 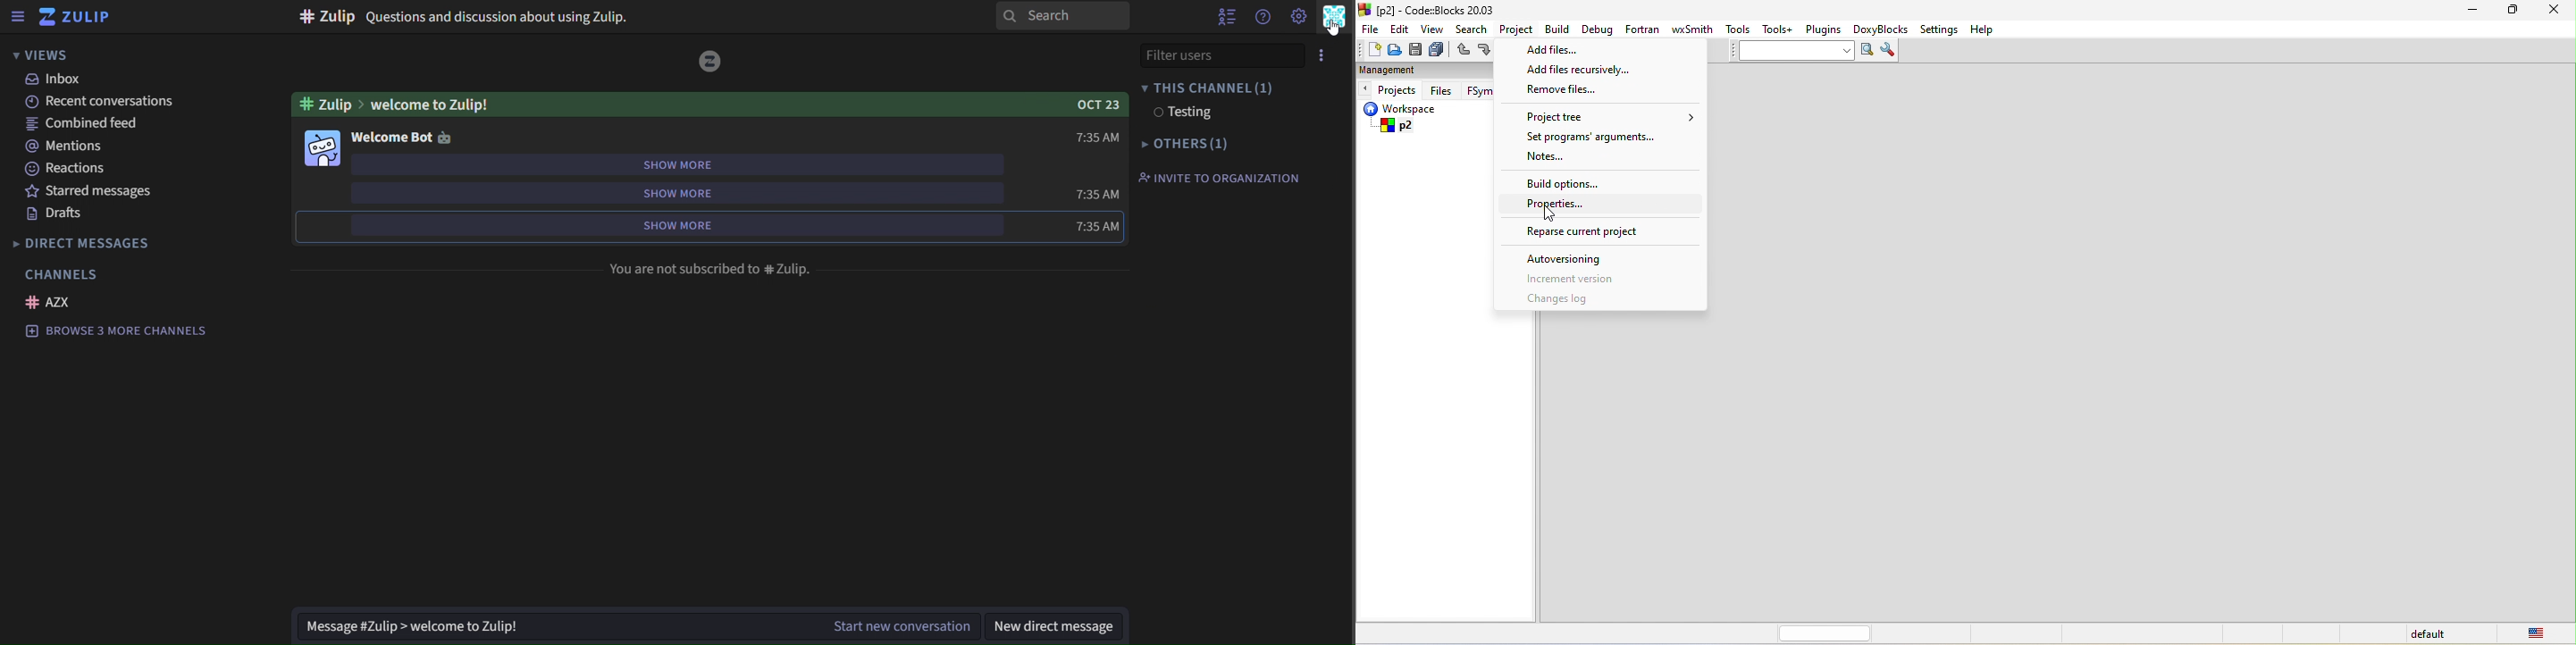 What do you see at coordinates (661, 226) in the screenshot?
I see `show more` at bounding box center [661, 226].